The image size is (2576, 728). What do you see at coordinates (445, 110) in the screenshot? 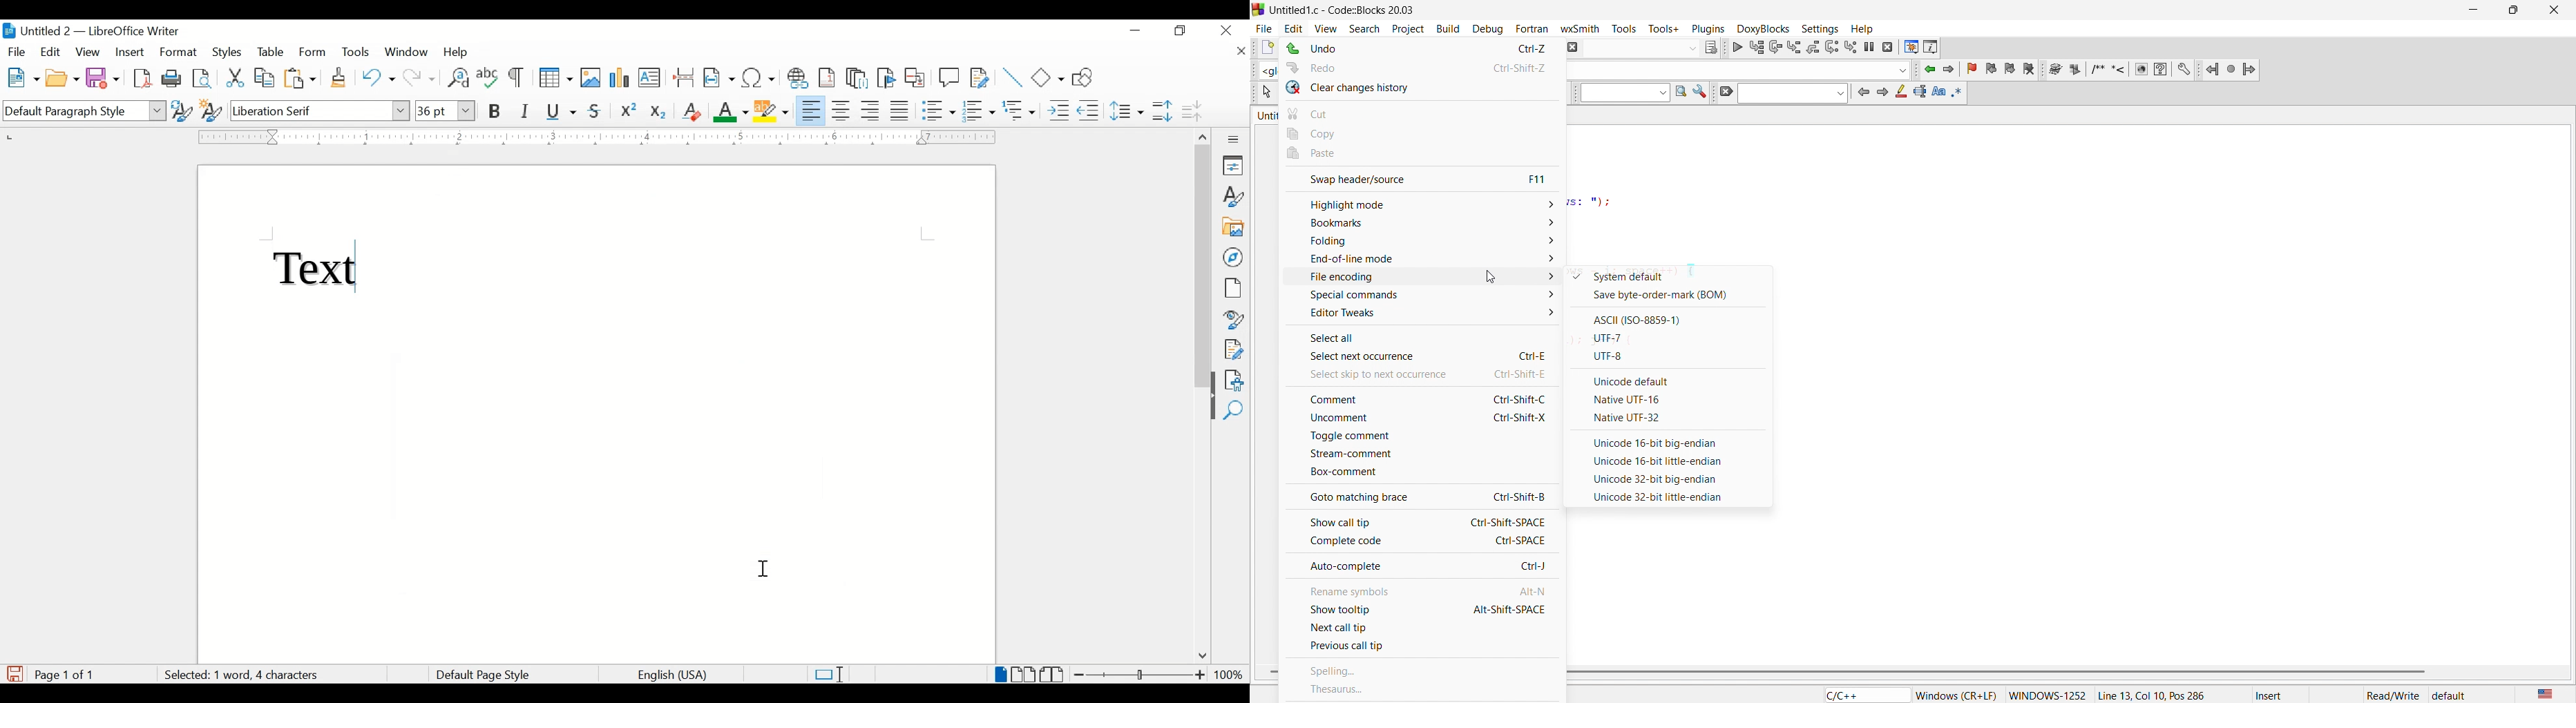
I see `font size` at bounding box center [445, 110].